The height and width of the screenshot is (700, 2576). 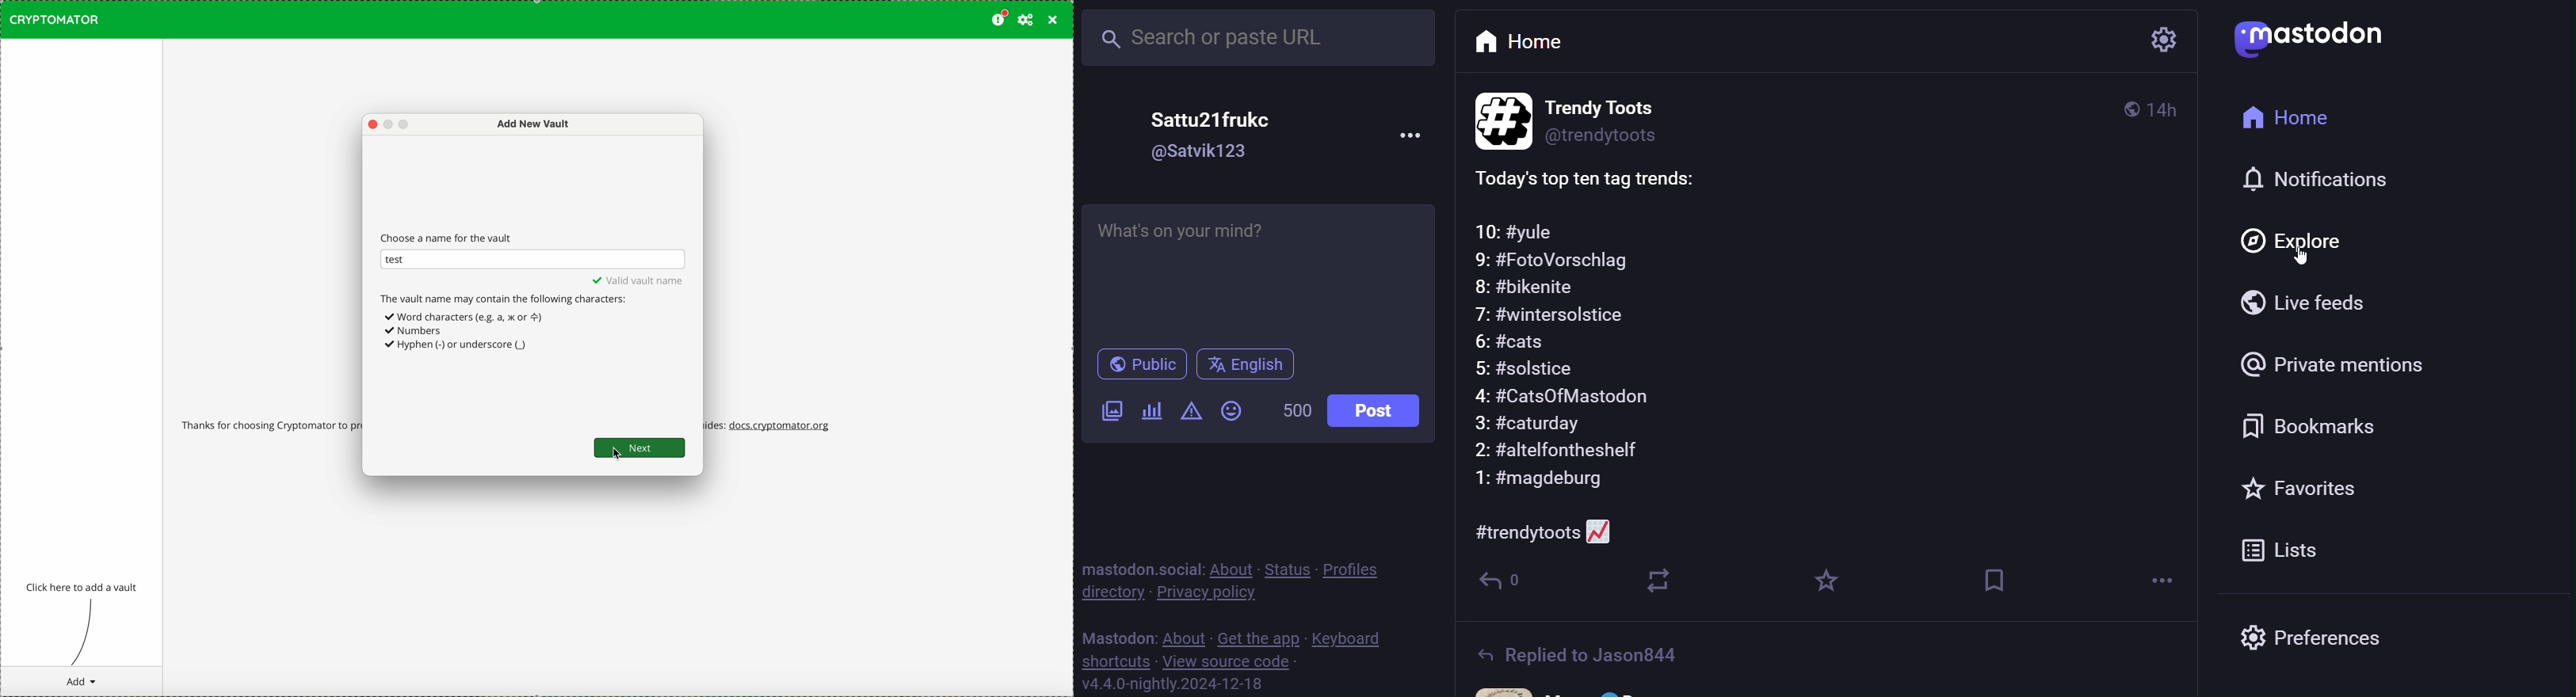 What do you see at coordinates (1285, 569) in the screenshot?
I see `status` at bounding box center [1285, 569].